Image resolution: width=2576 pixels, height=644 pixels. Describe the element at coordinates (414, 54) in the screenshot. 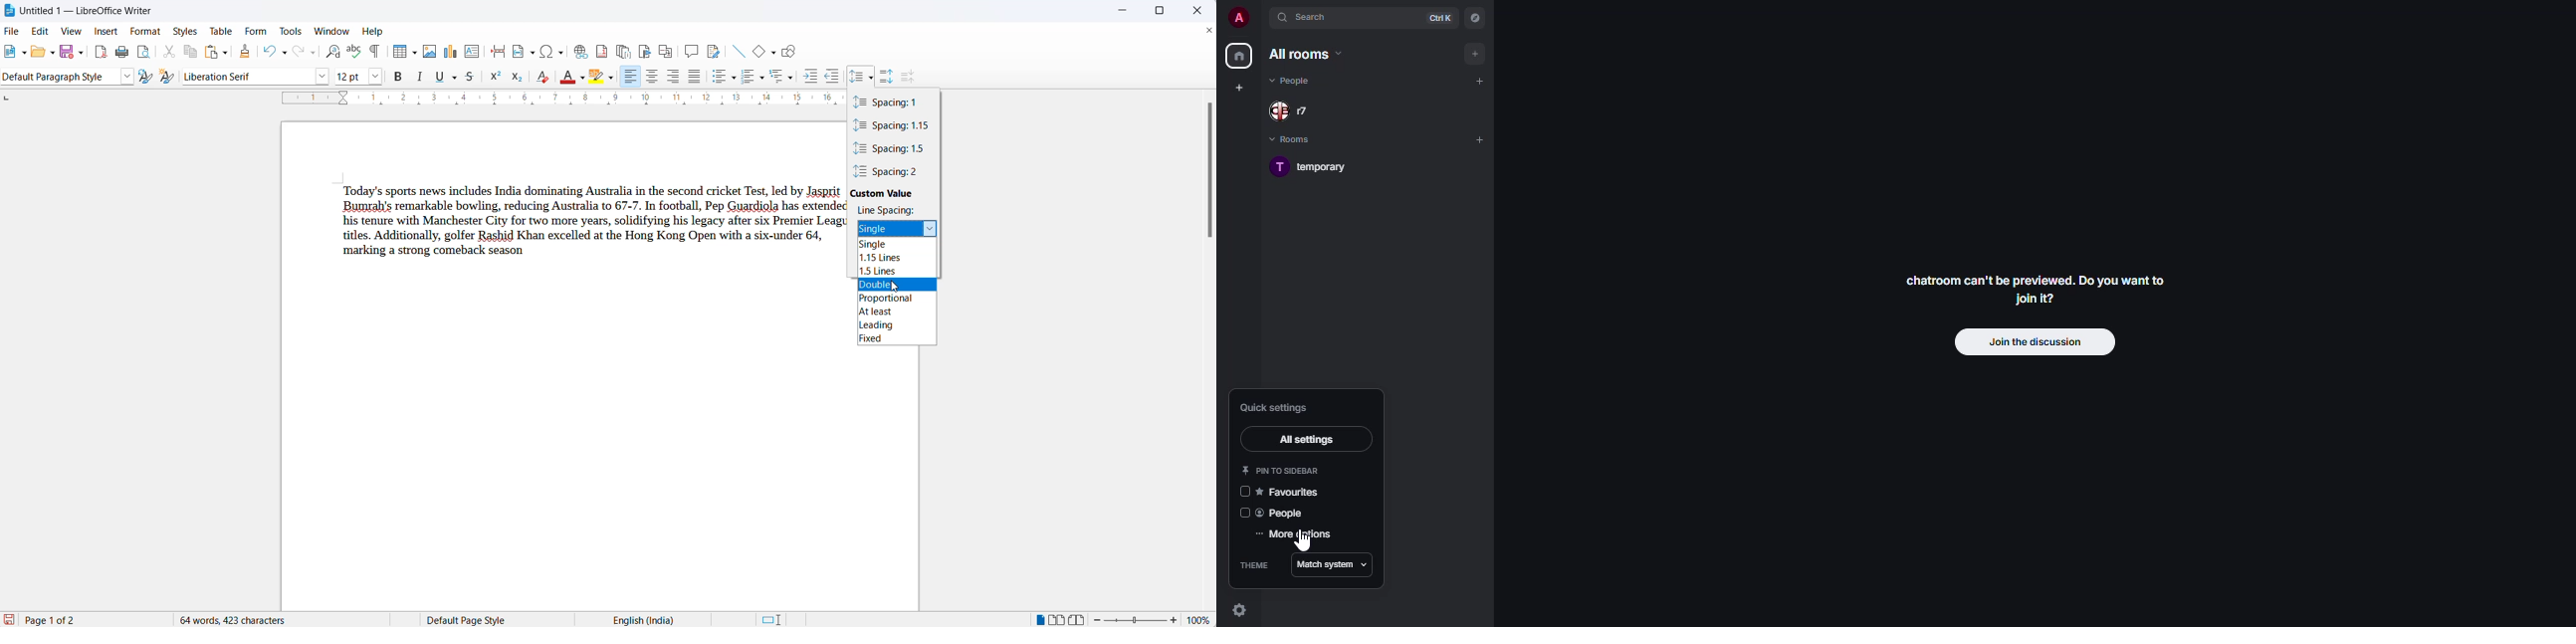

I see `table grid` at that location.